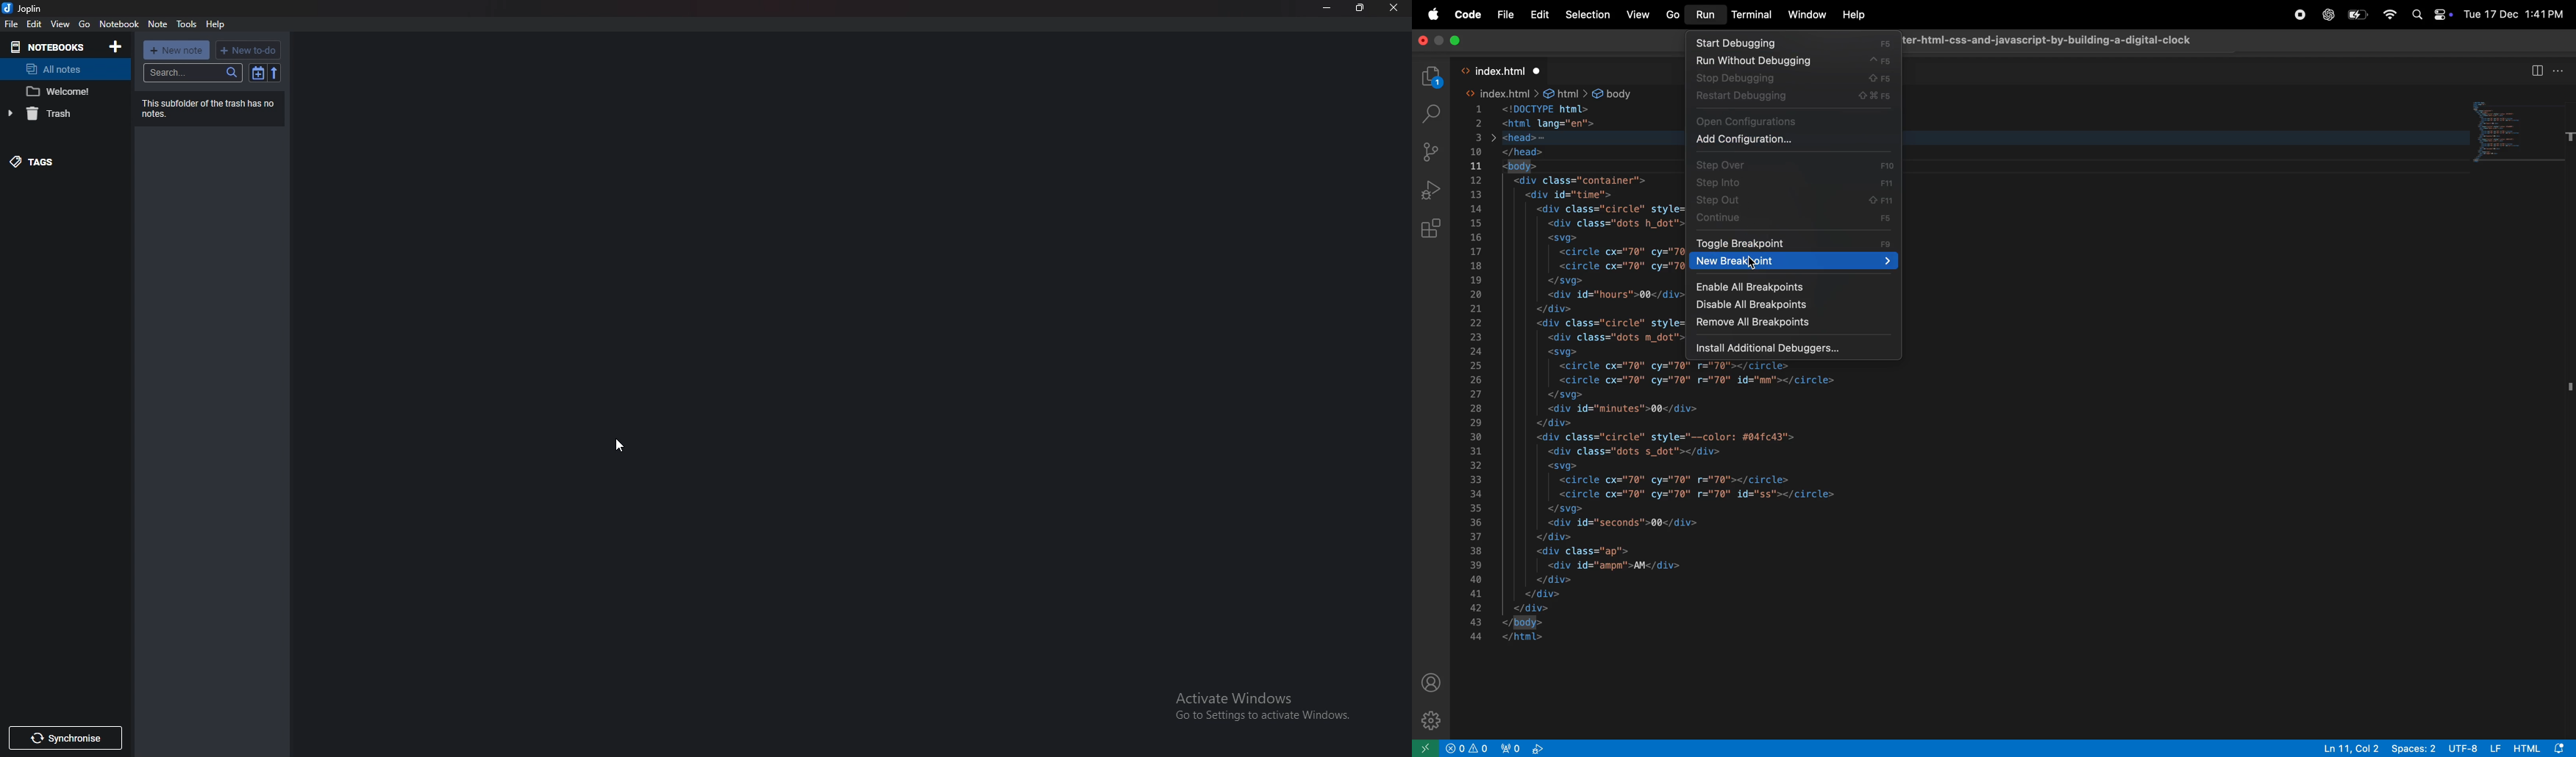 The height and width of the screenshot is (784, 2576). Describe the element at coordinates (193, 73) in the screenshot. I see `Search` at that location.